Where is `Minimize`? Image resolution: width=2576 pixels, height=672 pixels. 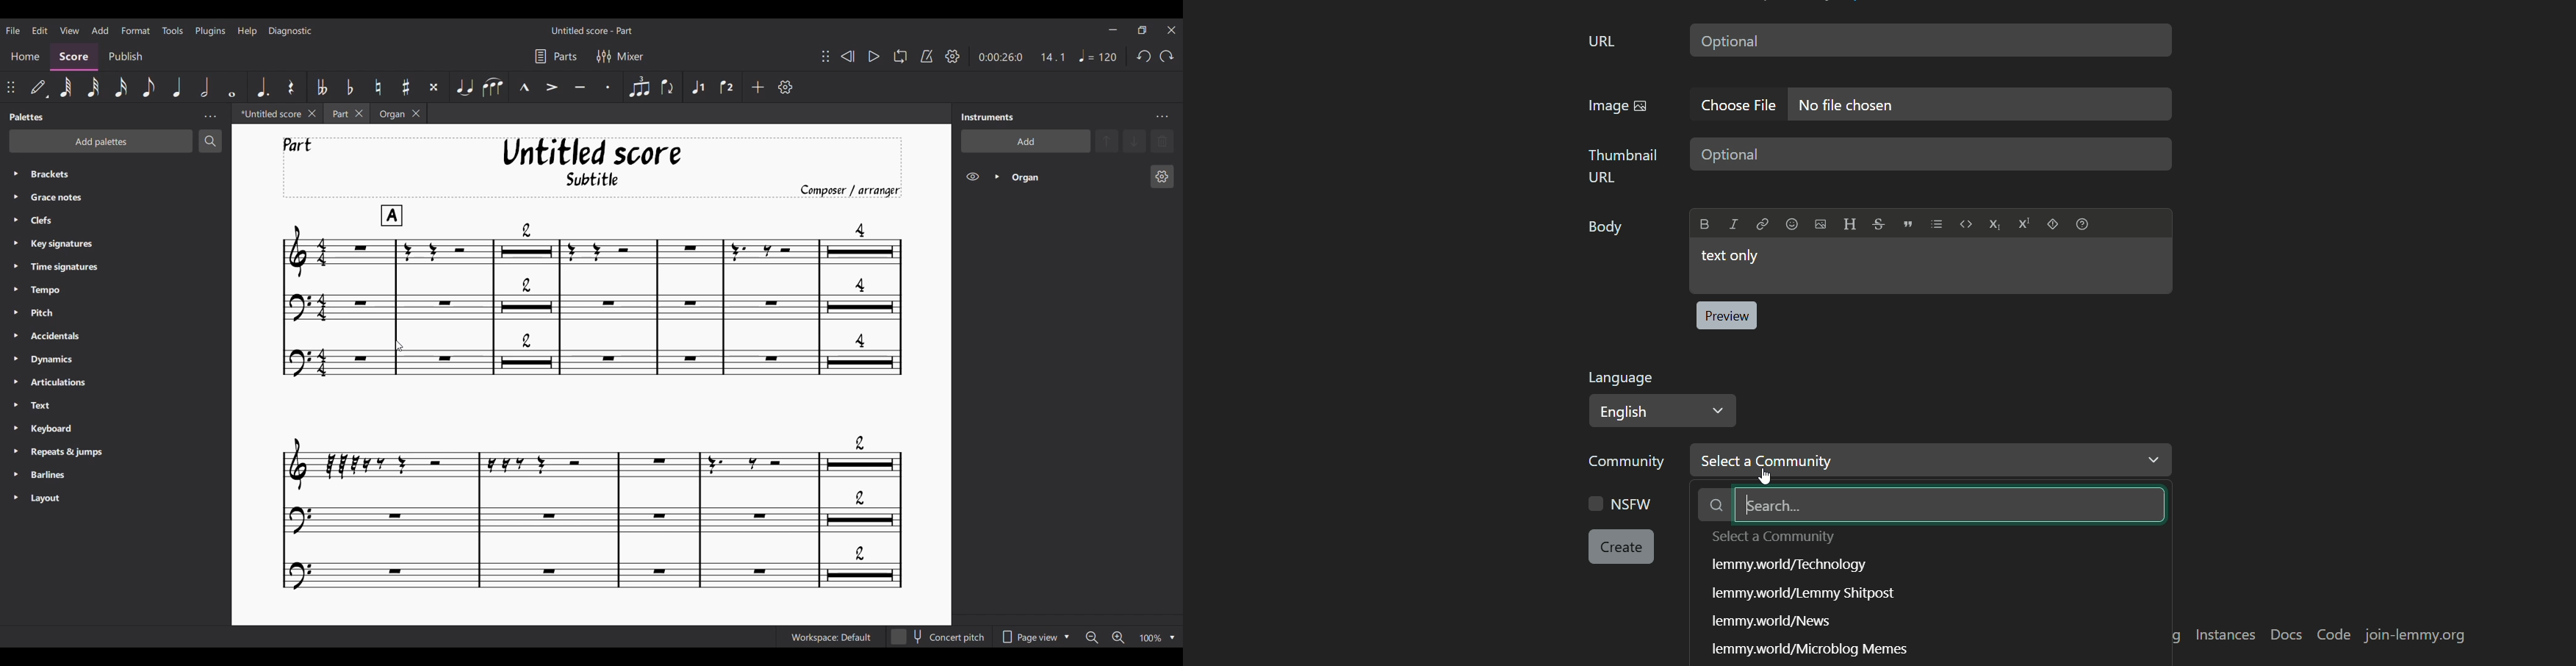 Minimize is located at coordinates (1113, 29).